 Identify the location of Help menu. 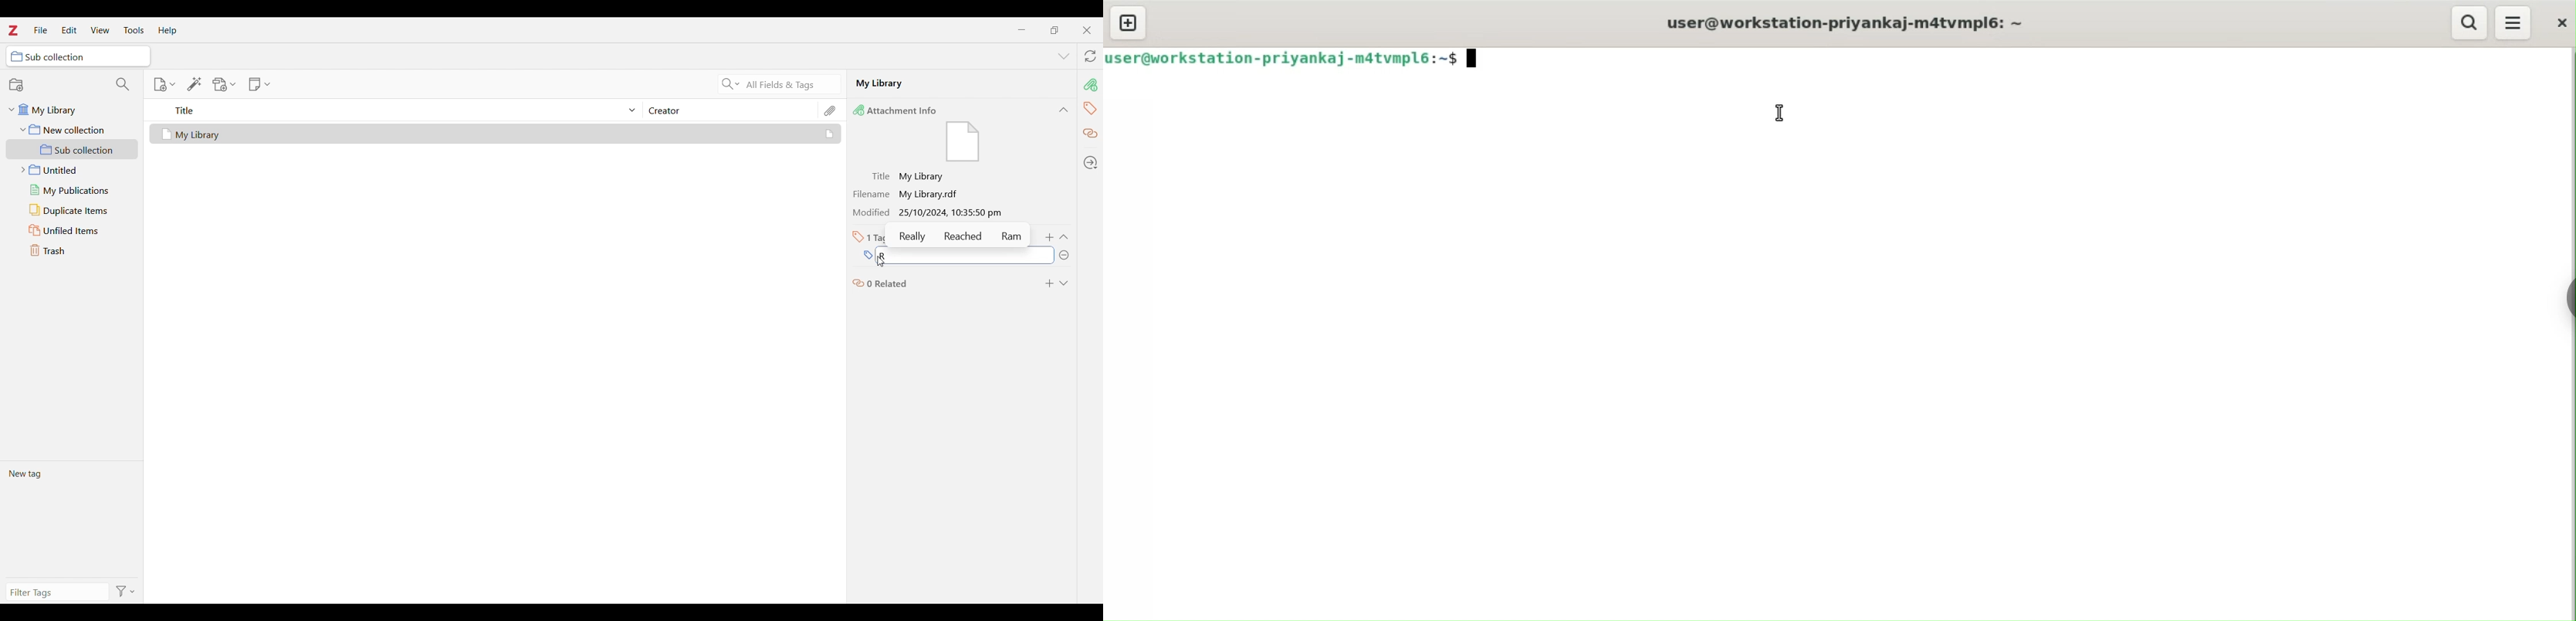
(168, 30).